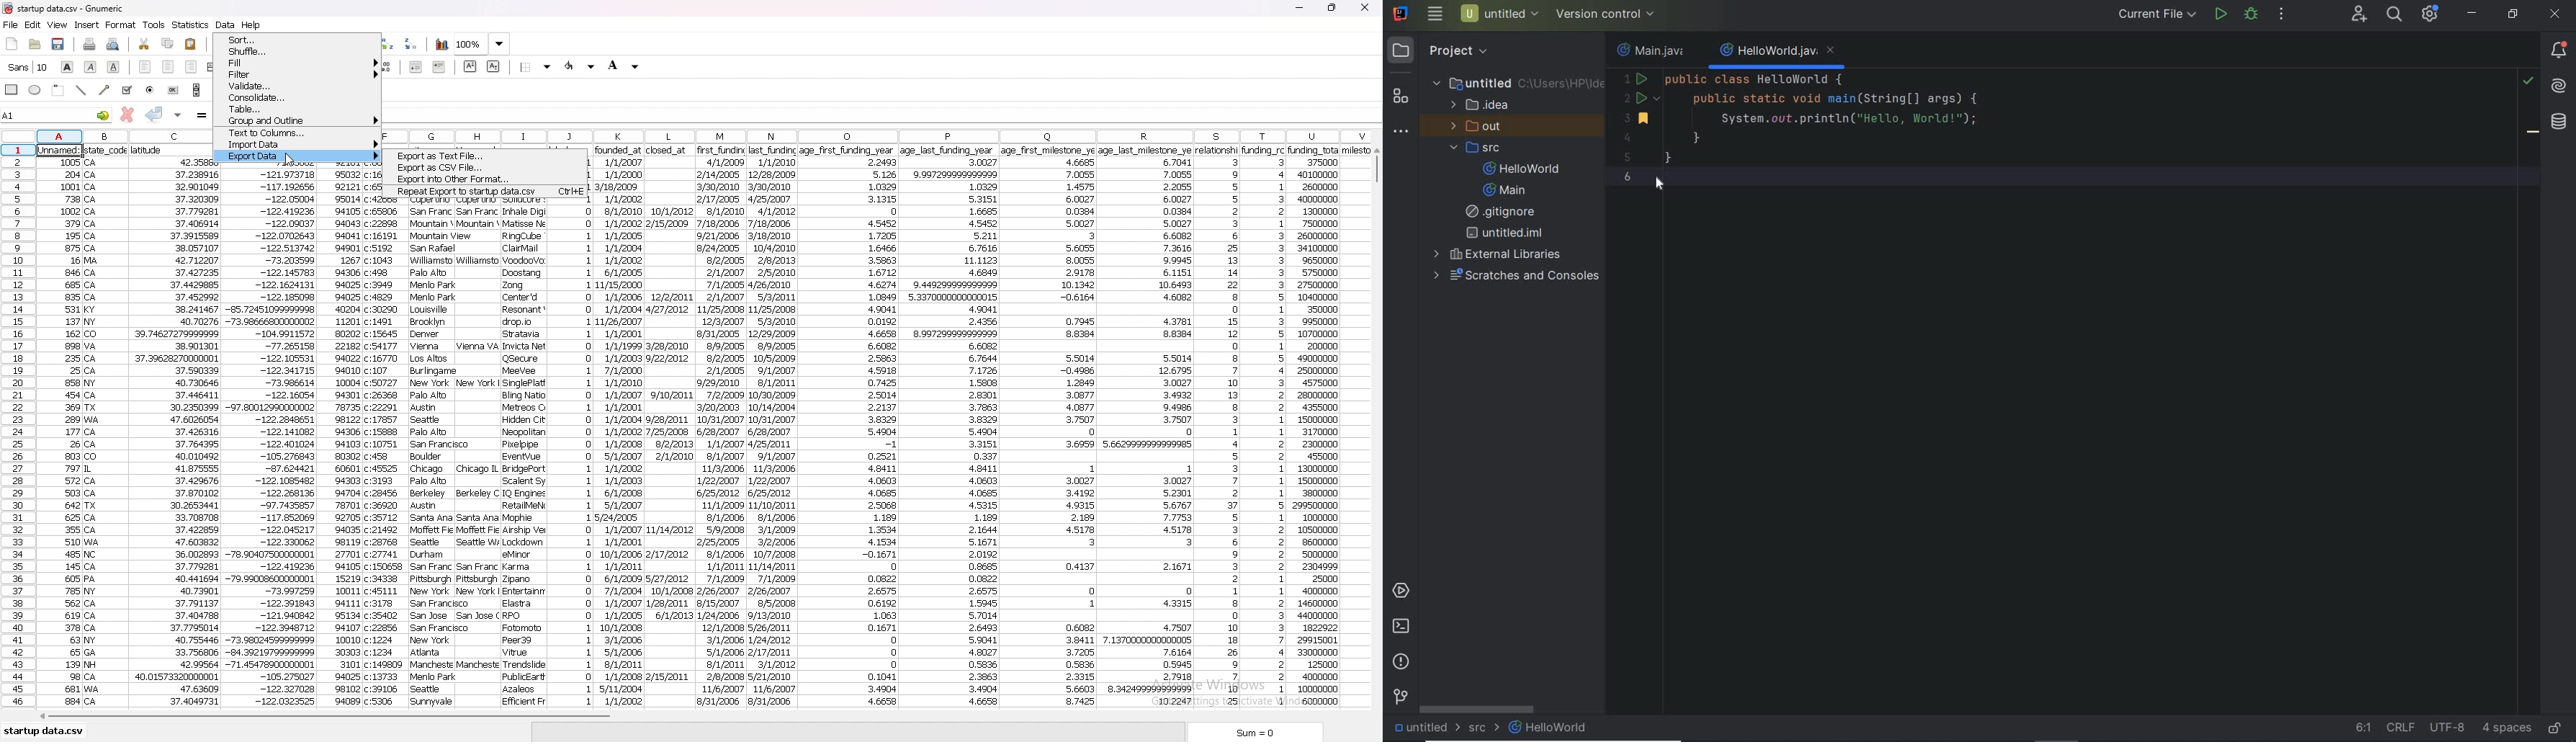 This screenshot has width=2576, height=756. What do you see at coordinates (1365, 8) in the screenshot?
I see `close` at bounding box center [1365, 8].